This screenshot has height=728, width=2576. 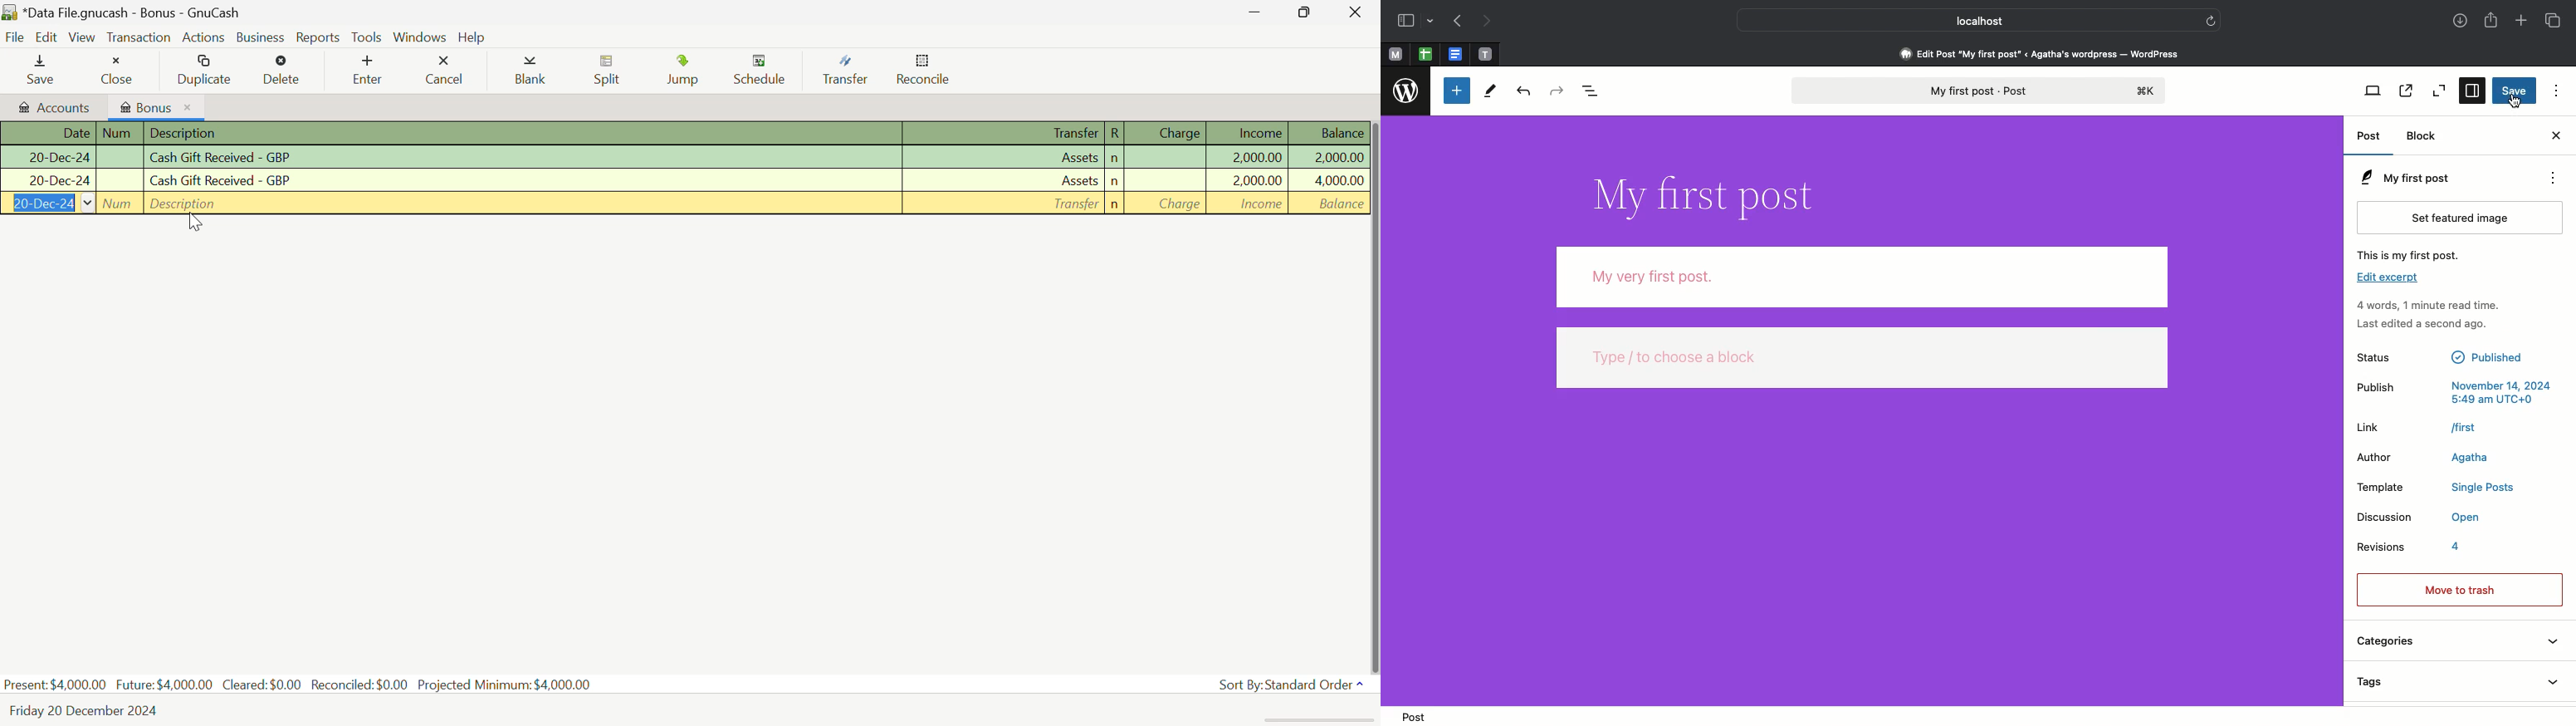 What do you see at coordinates (48, 158) in the screenshot?
I see `Date` at bounding box center [48, 158].